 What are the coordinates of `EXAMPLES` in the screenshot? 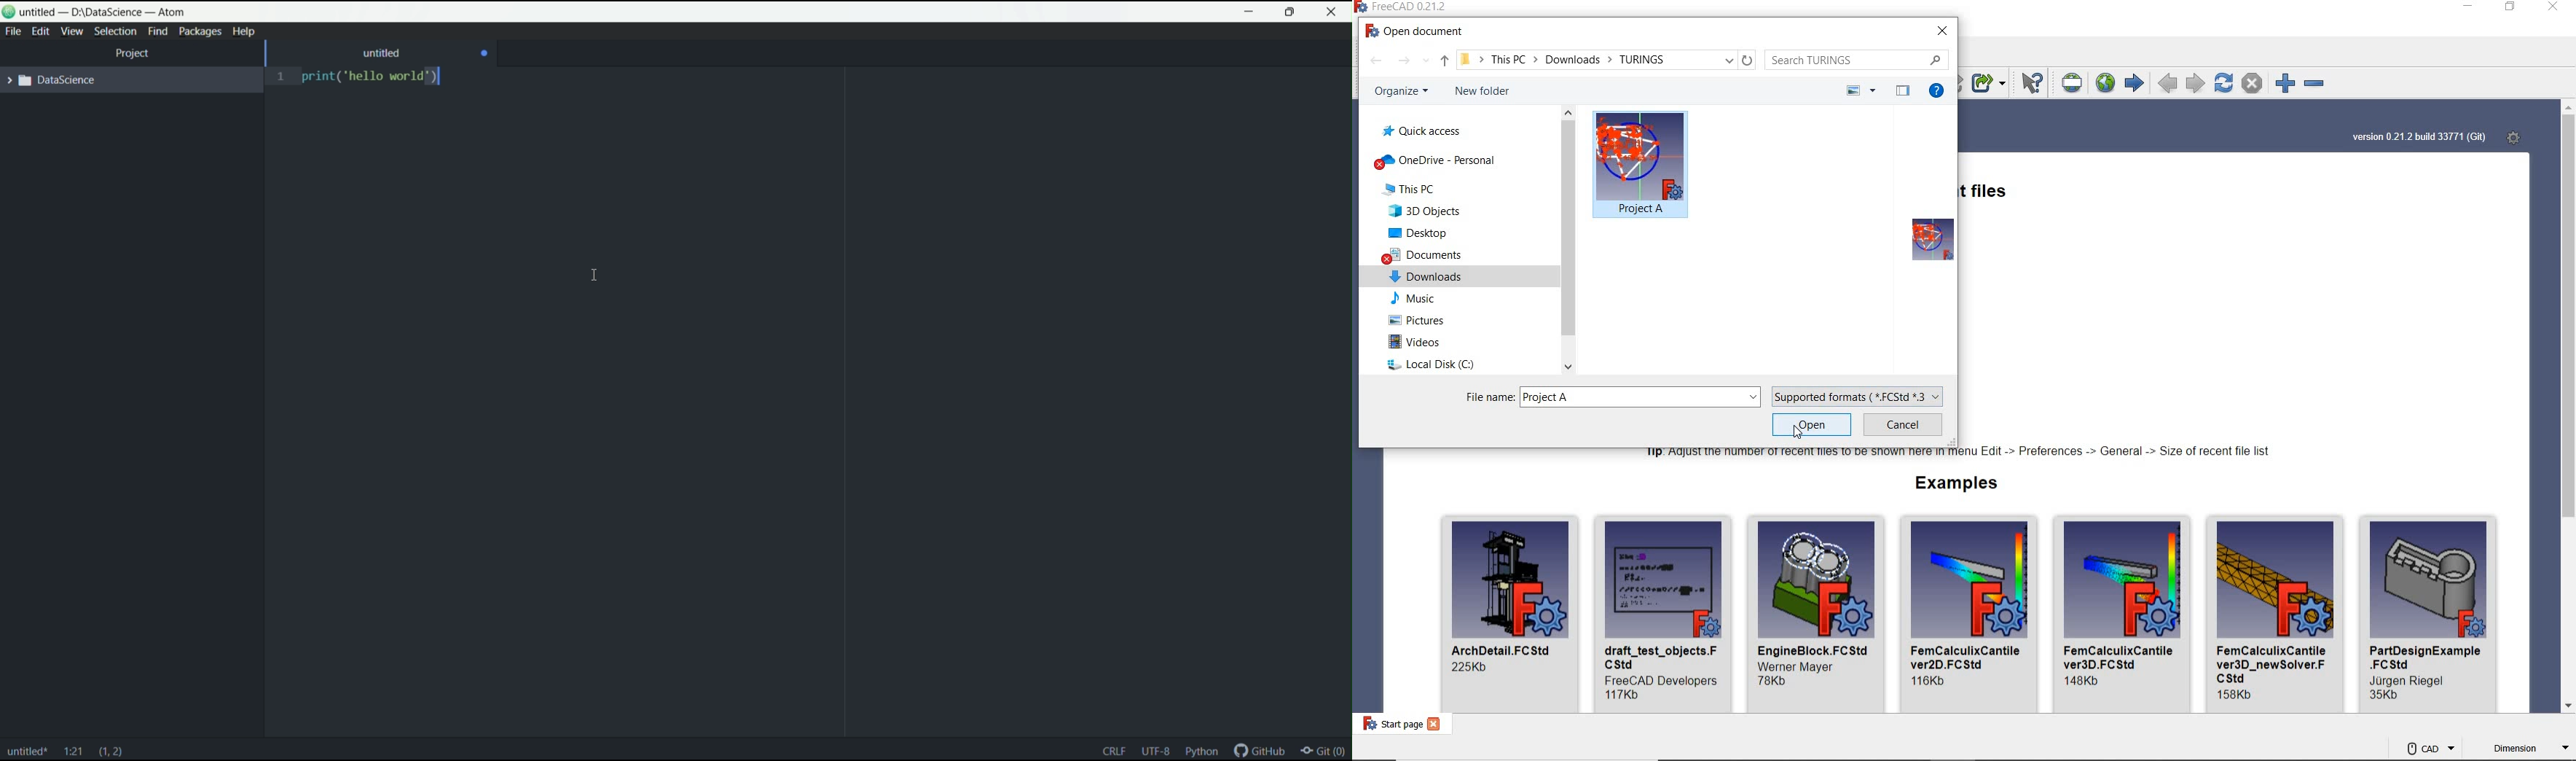 It's located at (1959, 484).